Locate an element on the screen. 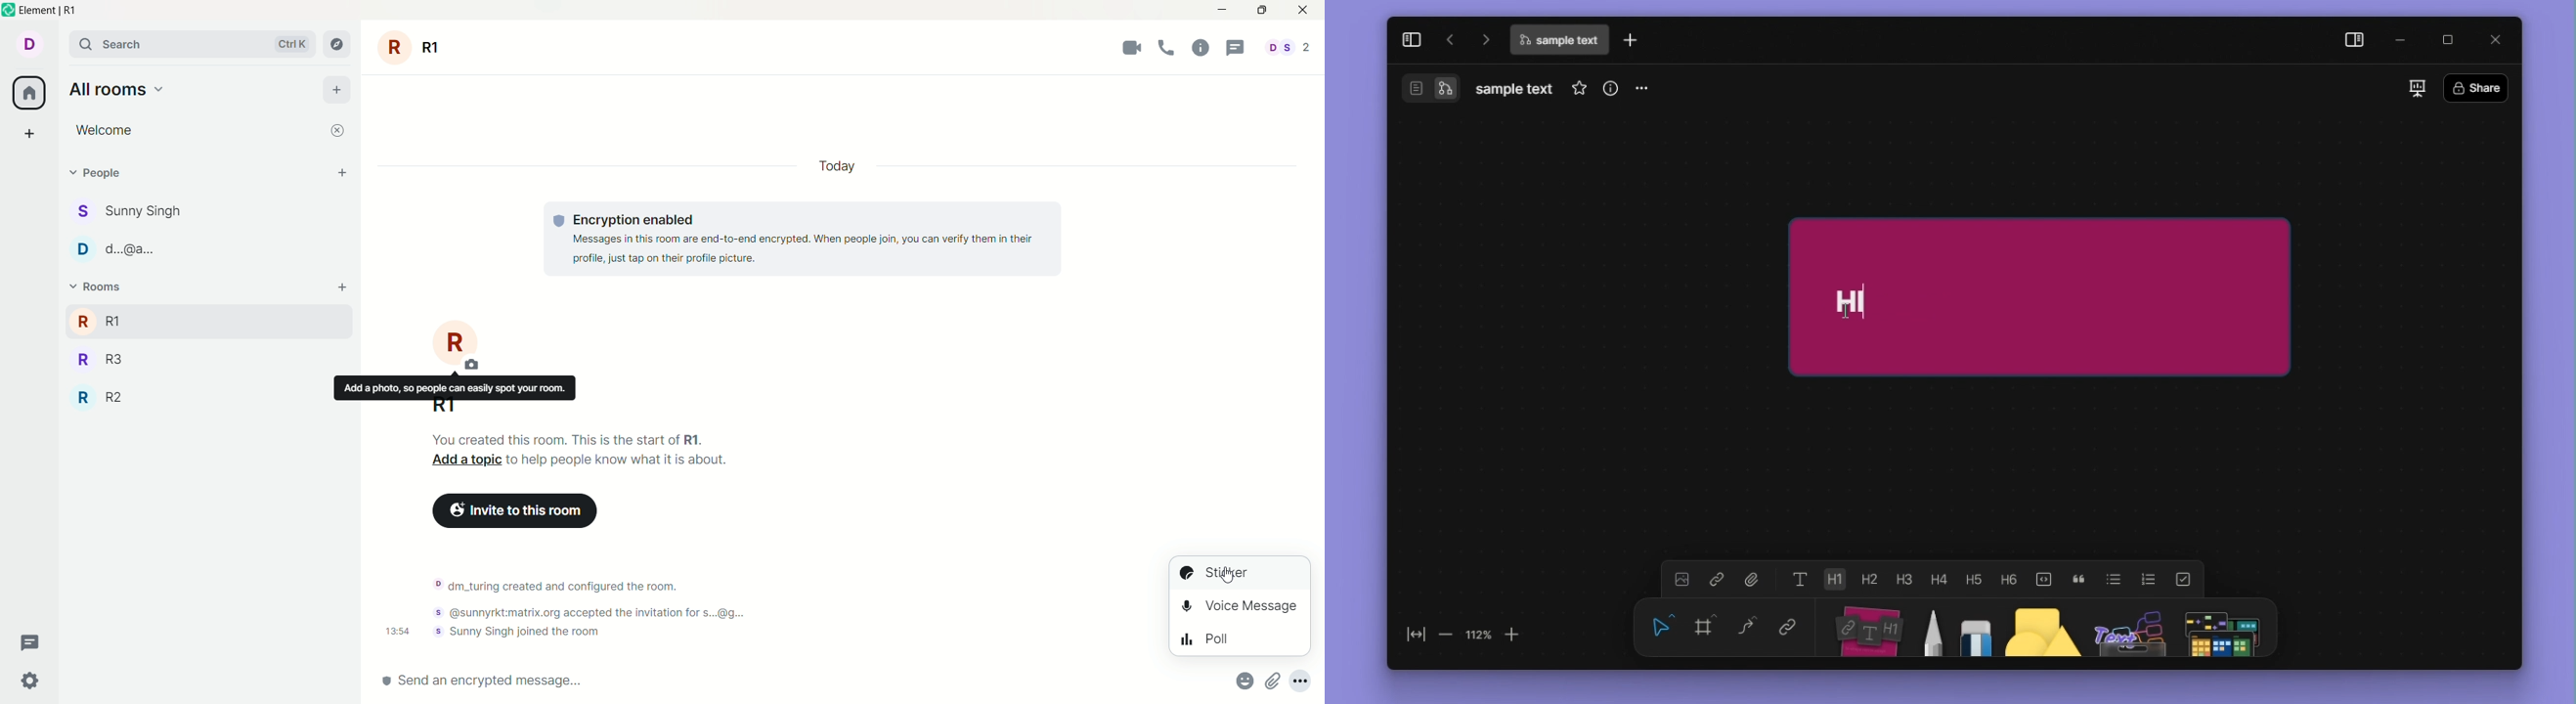 Image resolution: width=2576 pixels, height=728 pixels. file is located at coordinates (1753, 579).